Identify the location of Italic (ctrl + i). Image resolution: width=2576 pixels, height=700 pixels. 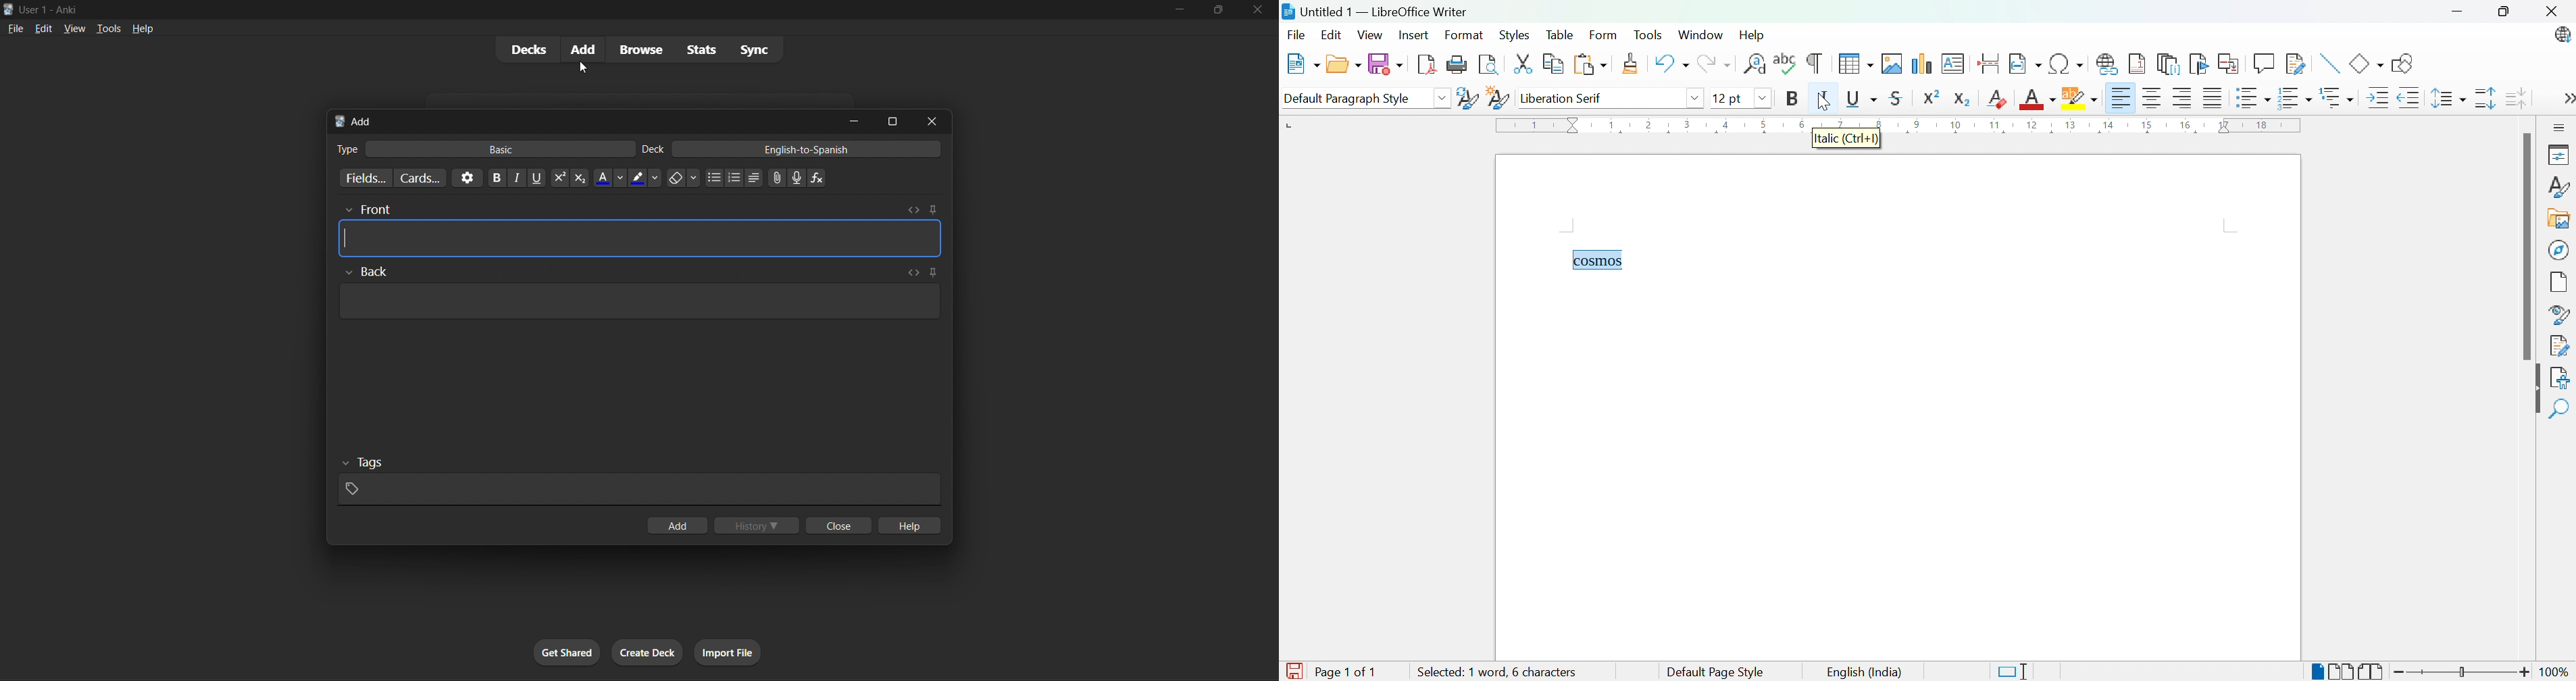
(1852, 149).